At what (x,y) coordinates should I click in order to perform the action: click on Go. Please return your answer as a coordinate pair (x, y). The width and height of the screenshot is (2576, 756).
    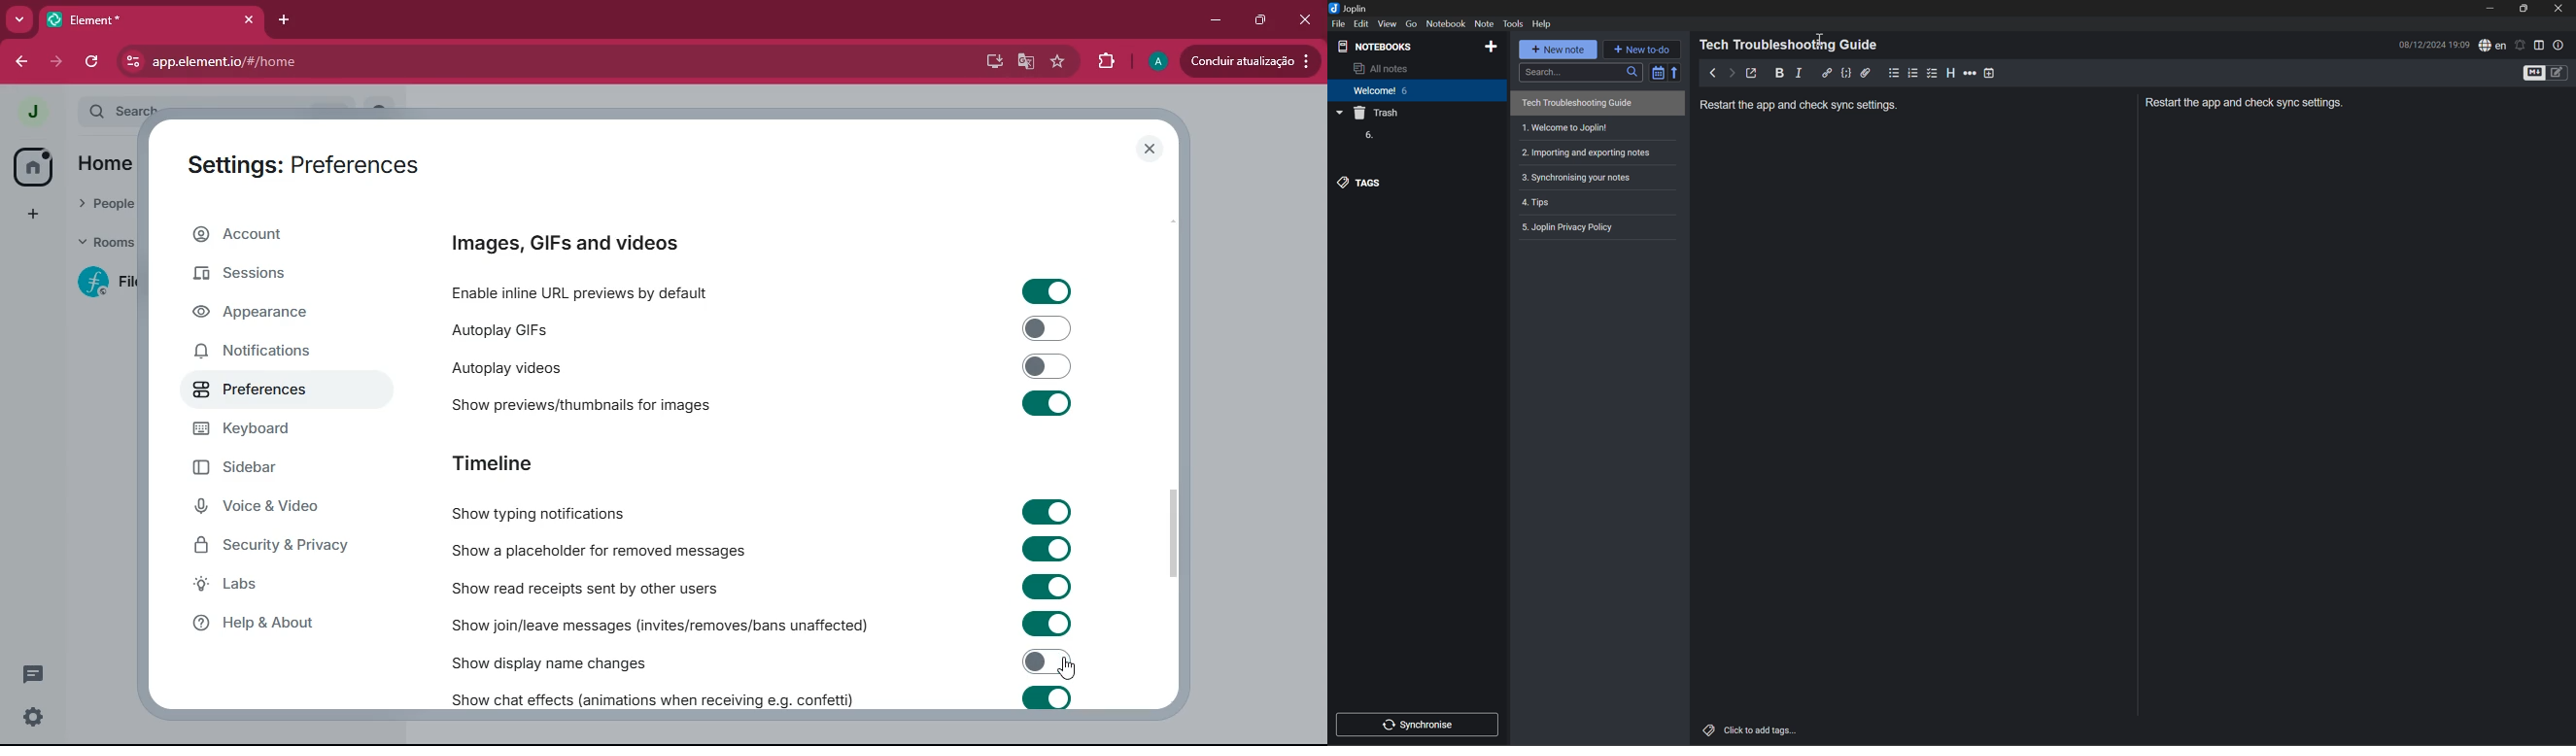
    Looking at the image, I should click on (1413, 23).